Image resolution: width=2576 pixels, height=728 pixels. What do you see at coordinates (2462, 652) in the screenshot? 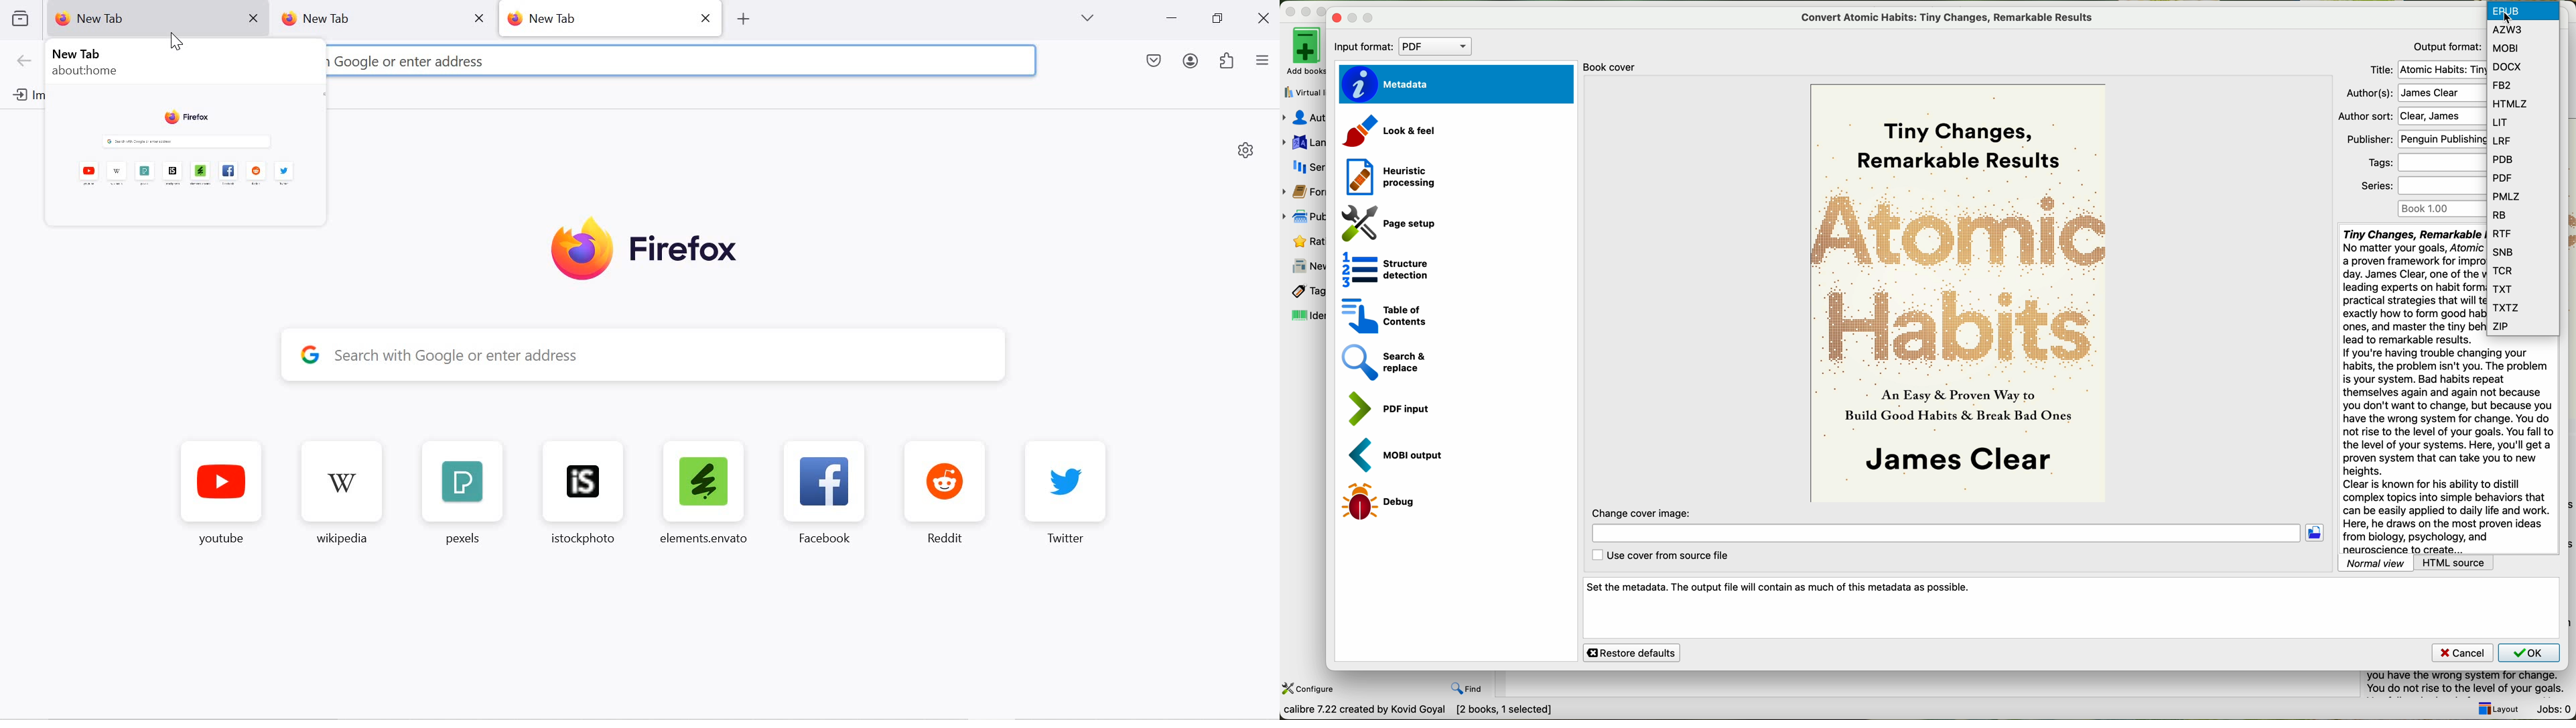
I see `cancel` at bounding box center [2462, 652].